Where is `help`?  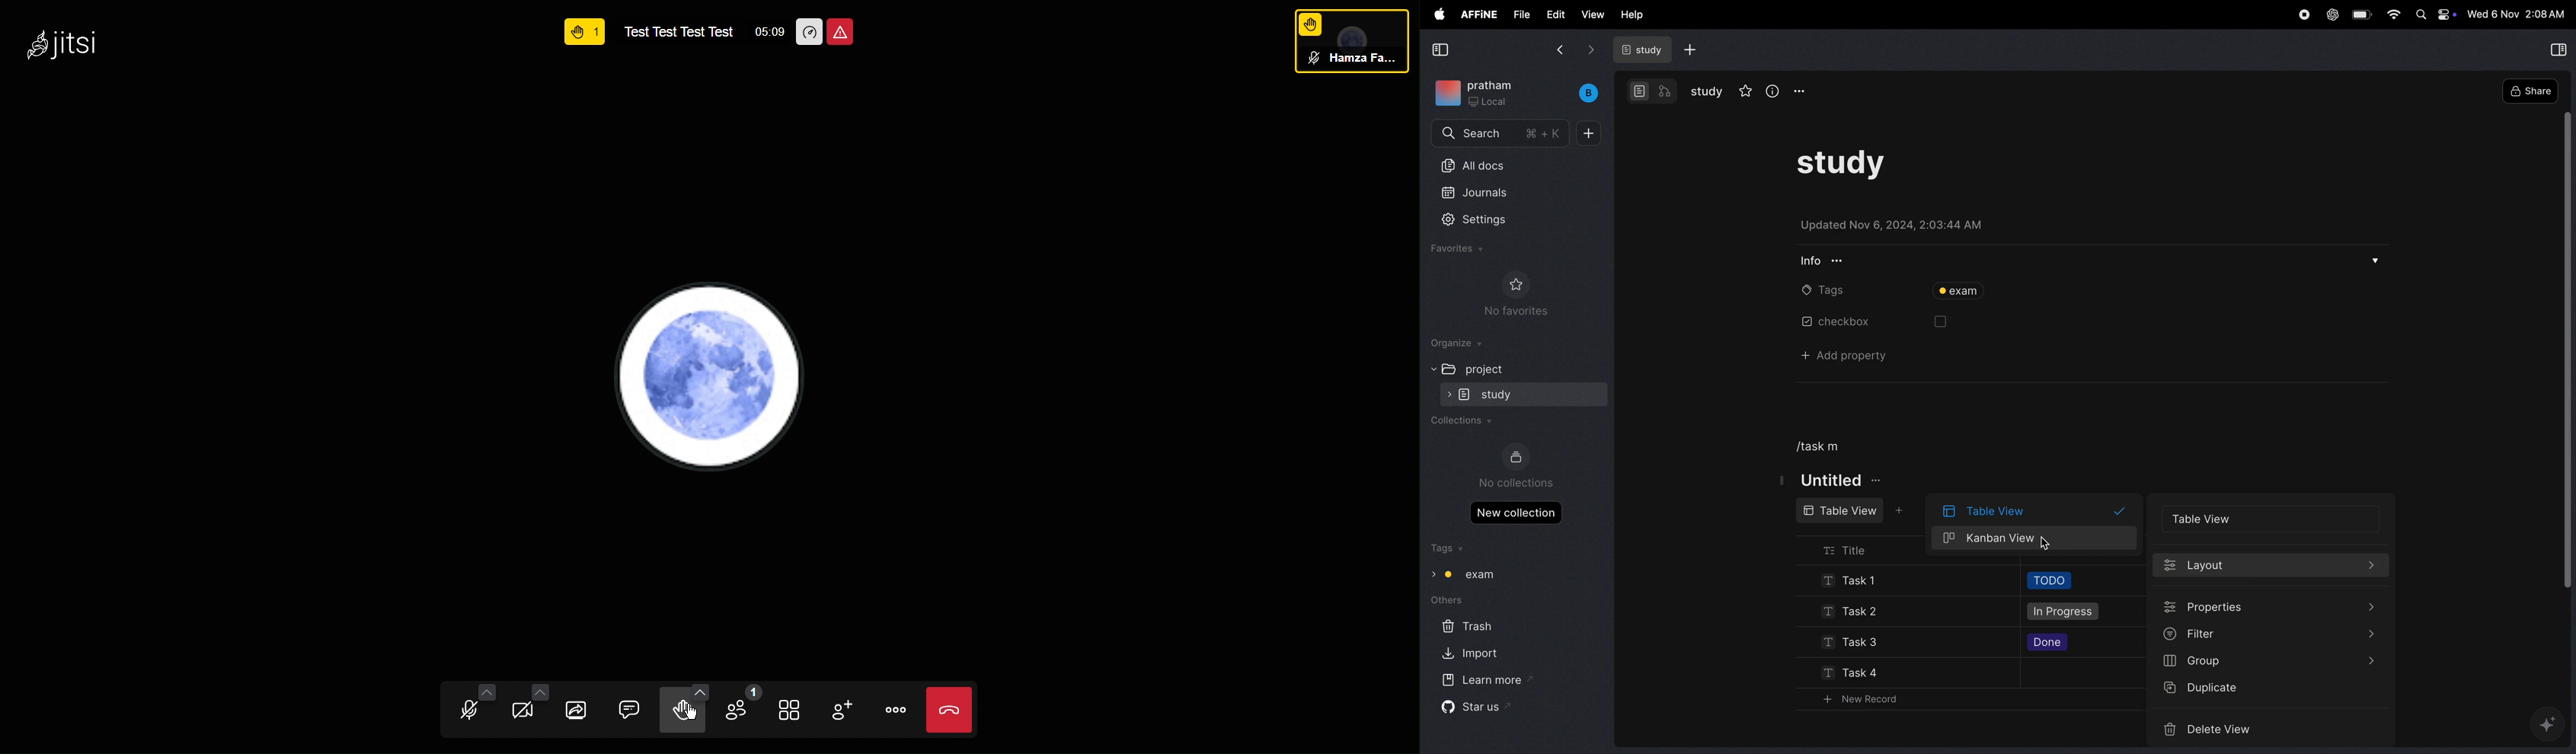
help is located at coordinates (1634, 15).